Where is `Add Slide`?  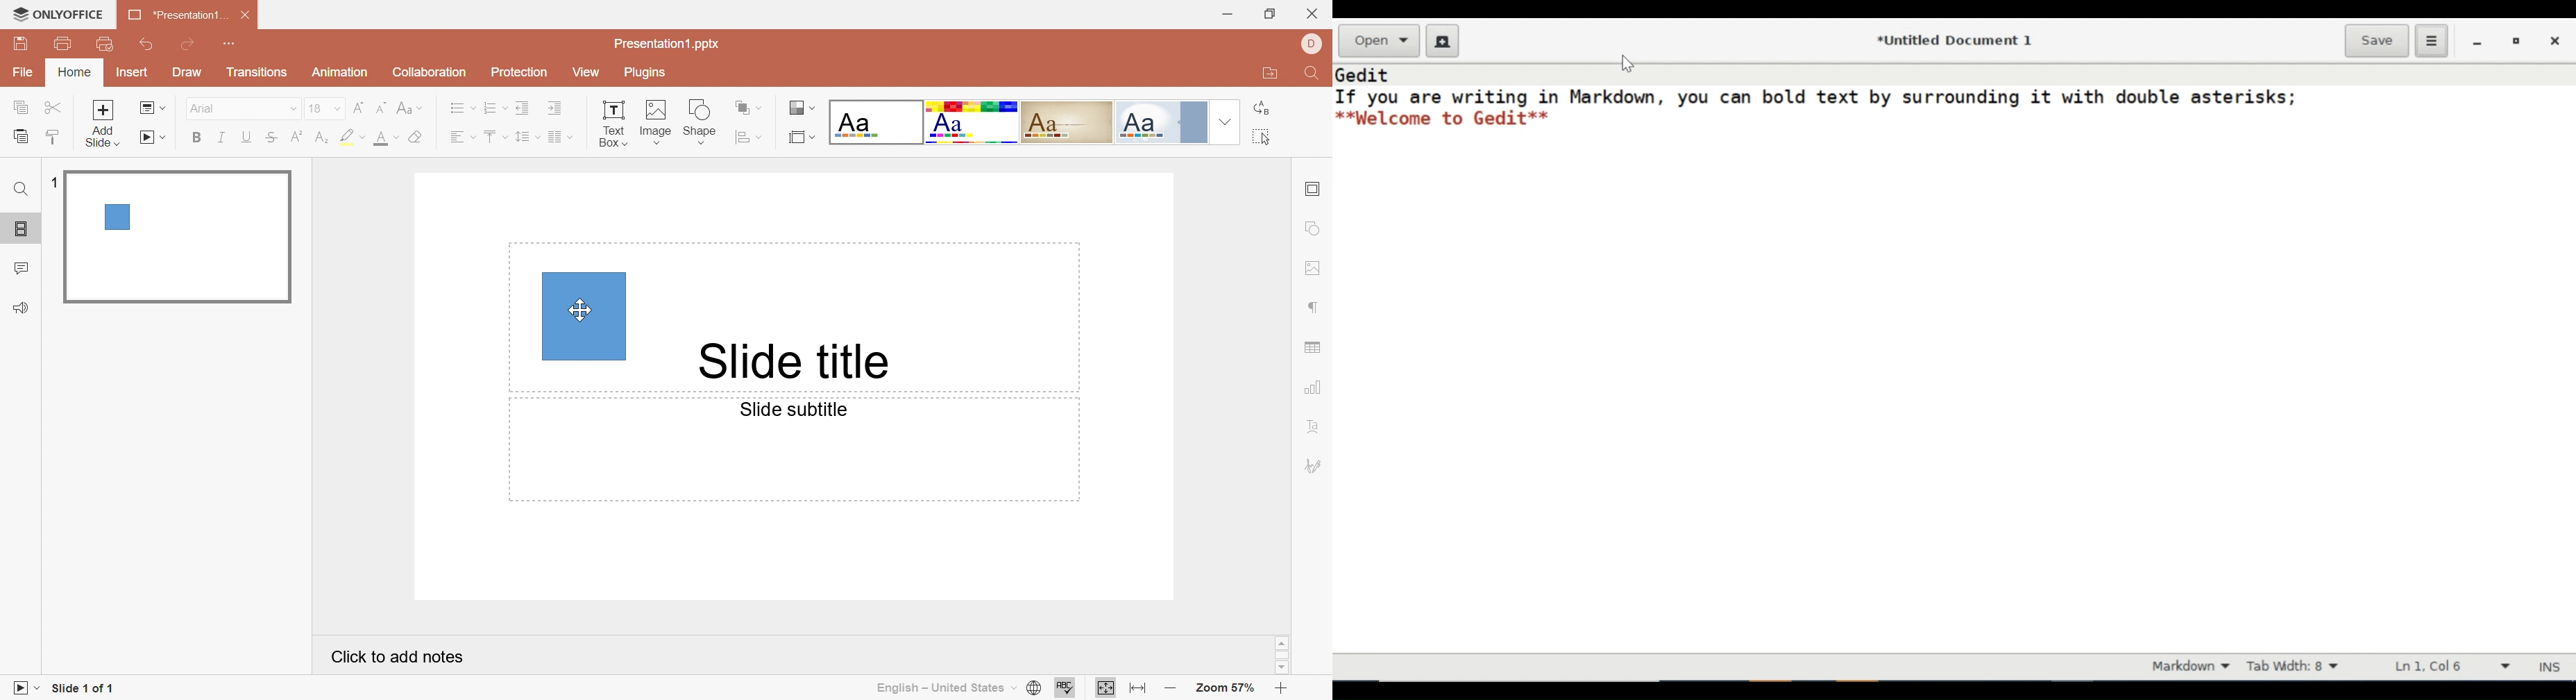
Add Slide is located at coordinates (106, 124).